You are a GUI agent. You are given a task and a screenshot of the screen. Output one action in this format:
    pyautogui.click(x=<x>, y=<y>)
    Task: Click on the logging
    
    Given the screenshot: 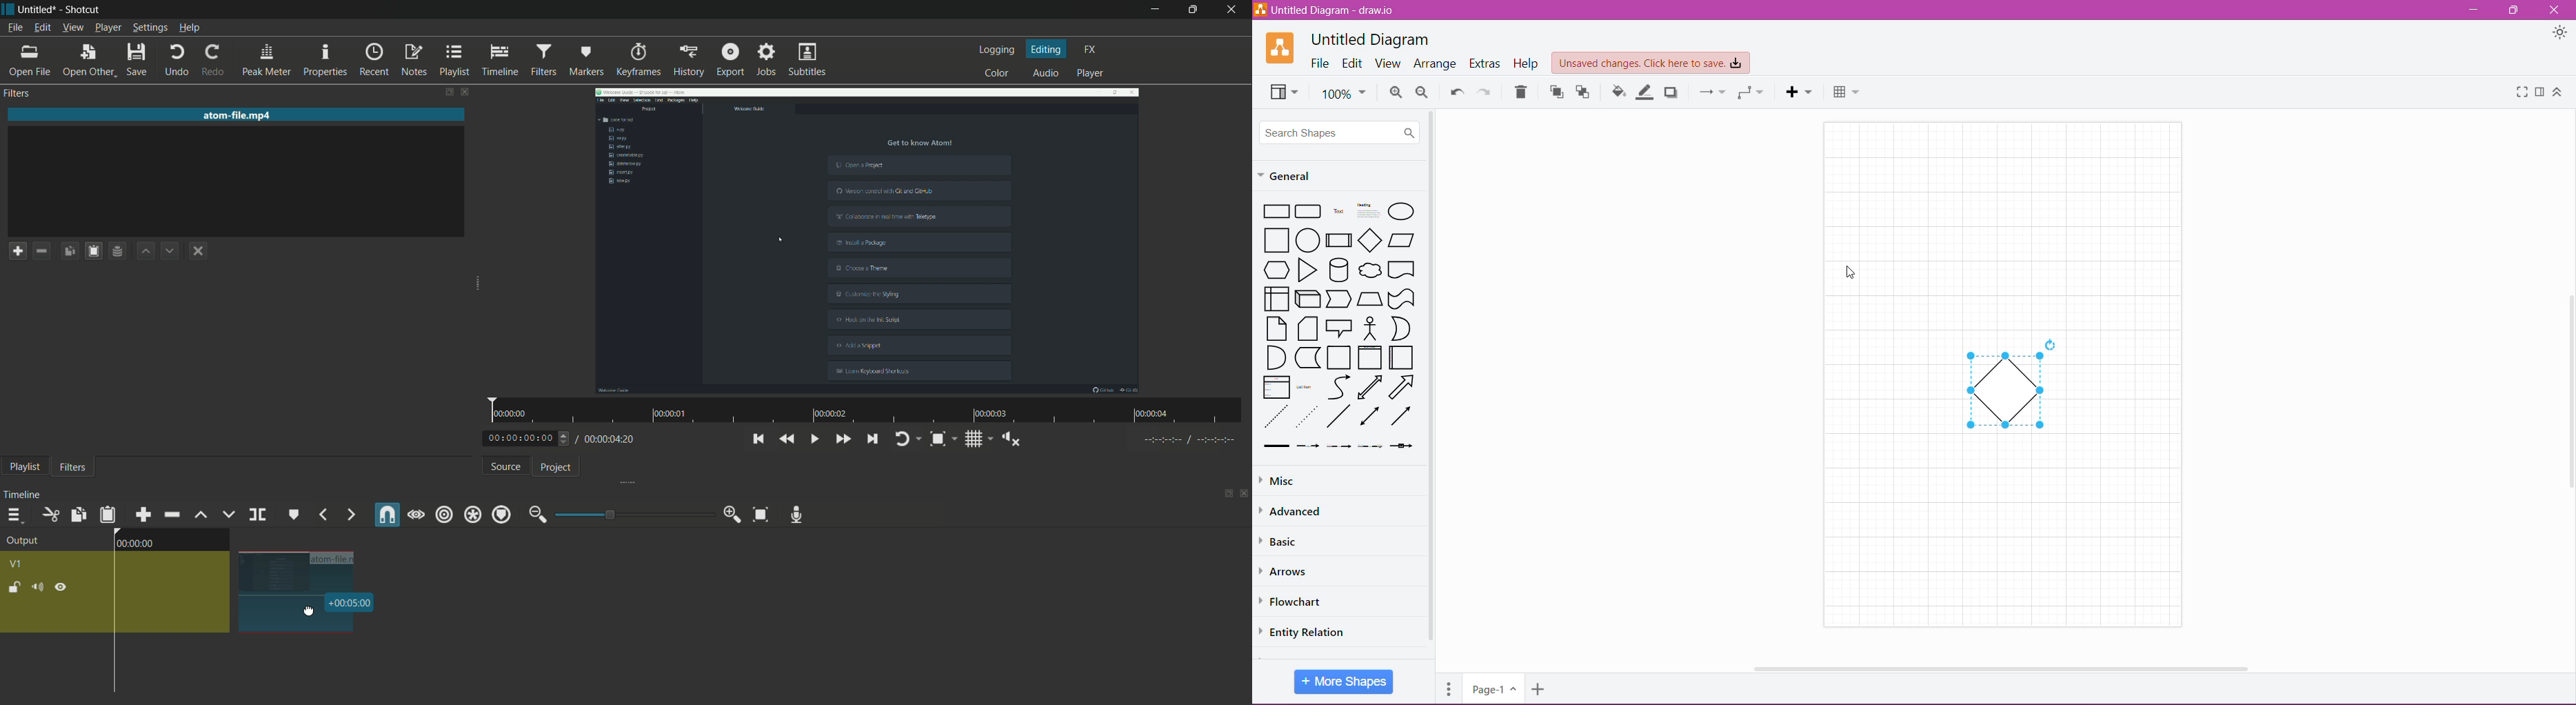 What is the action you would take?
    pyautogui.click(x=995, y=50)
    